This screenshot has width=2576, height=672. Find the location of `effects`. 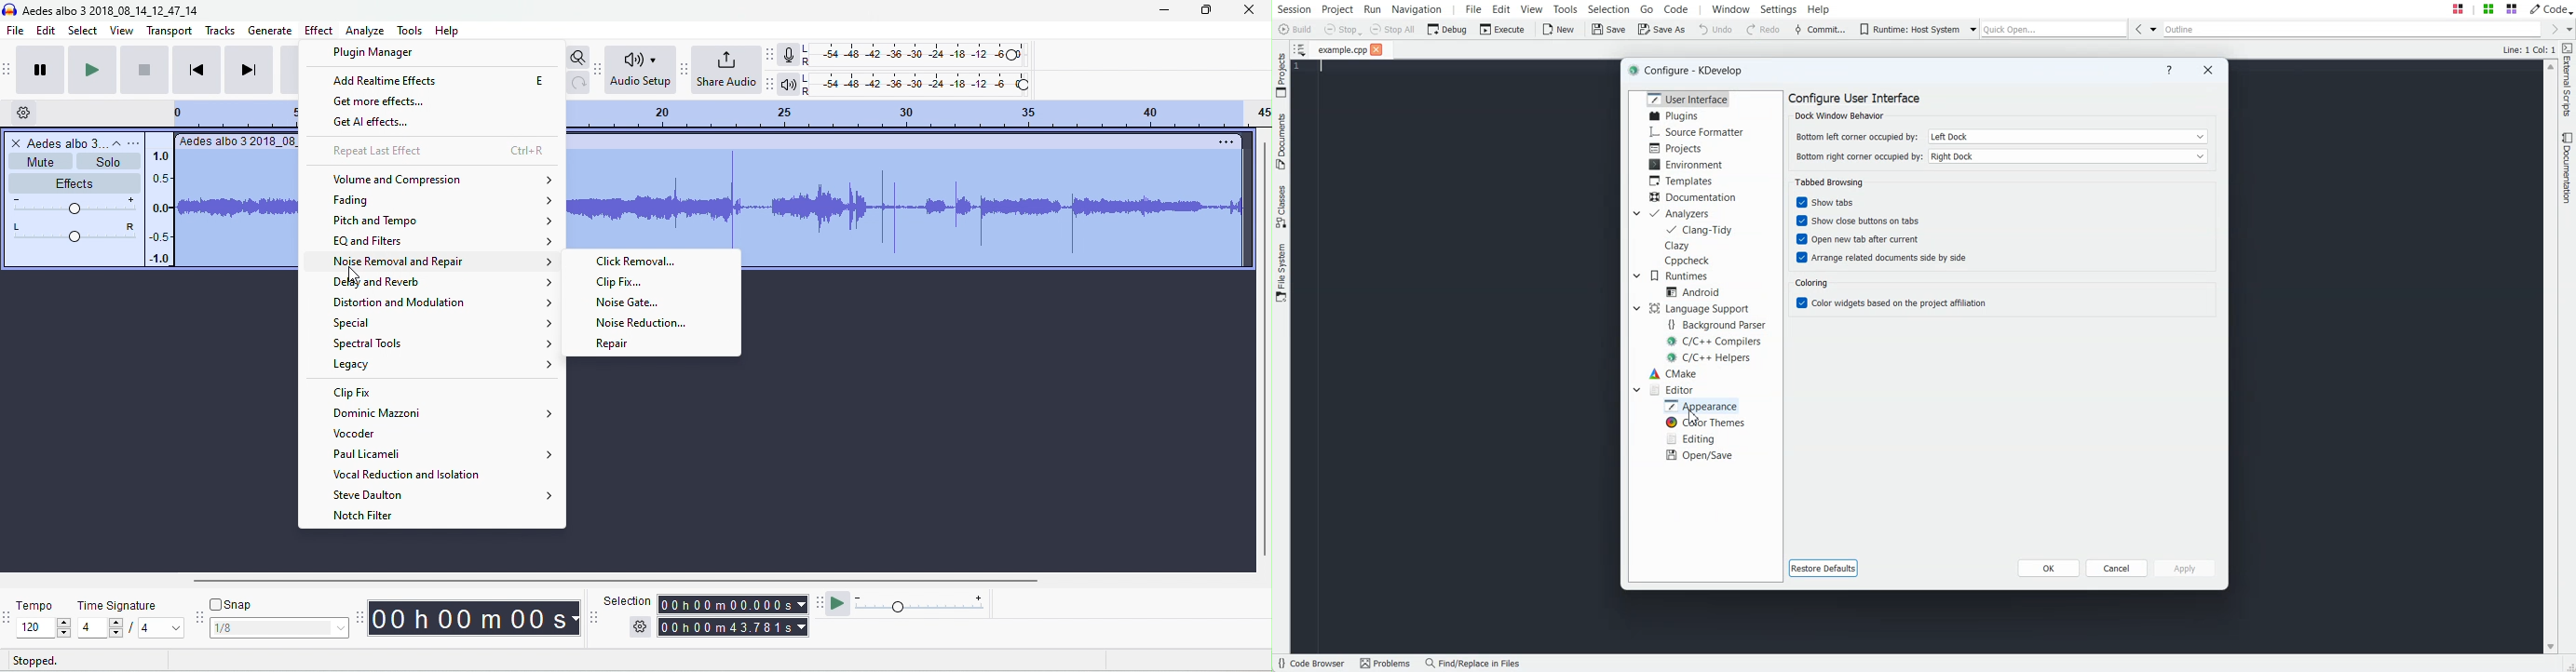

effects is located at coordinates (74, 182).